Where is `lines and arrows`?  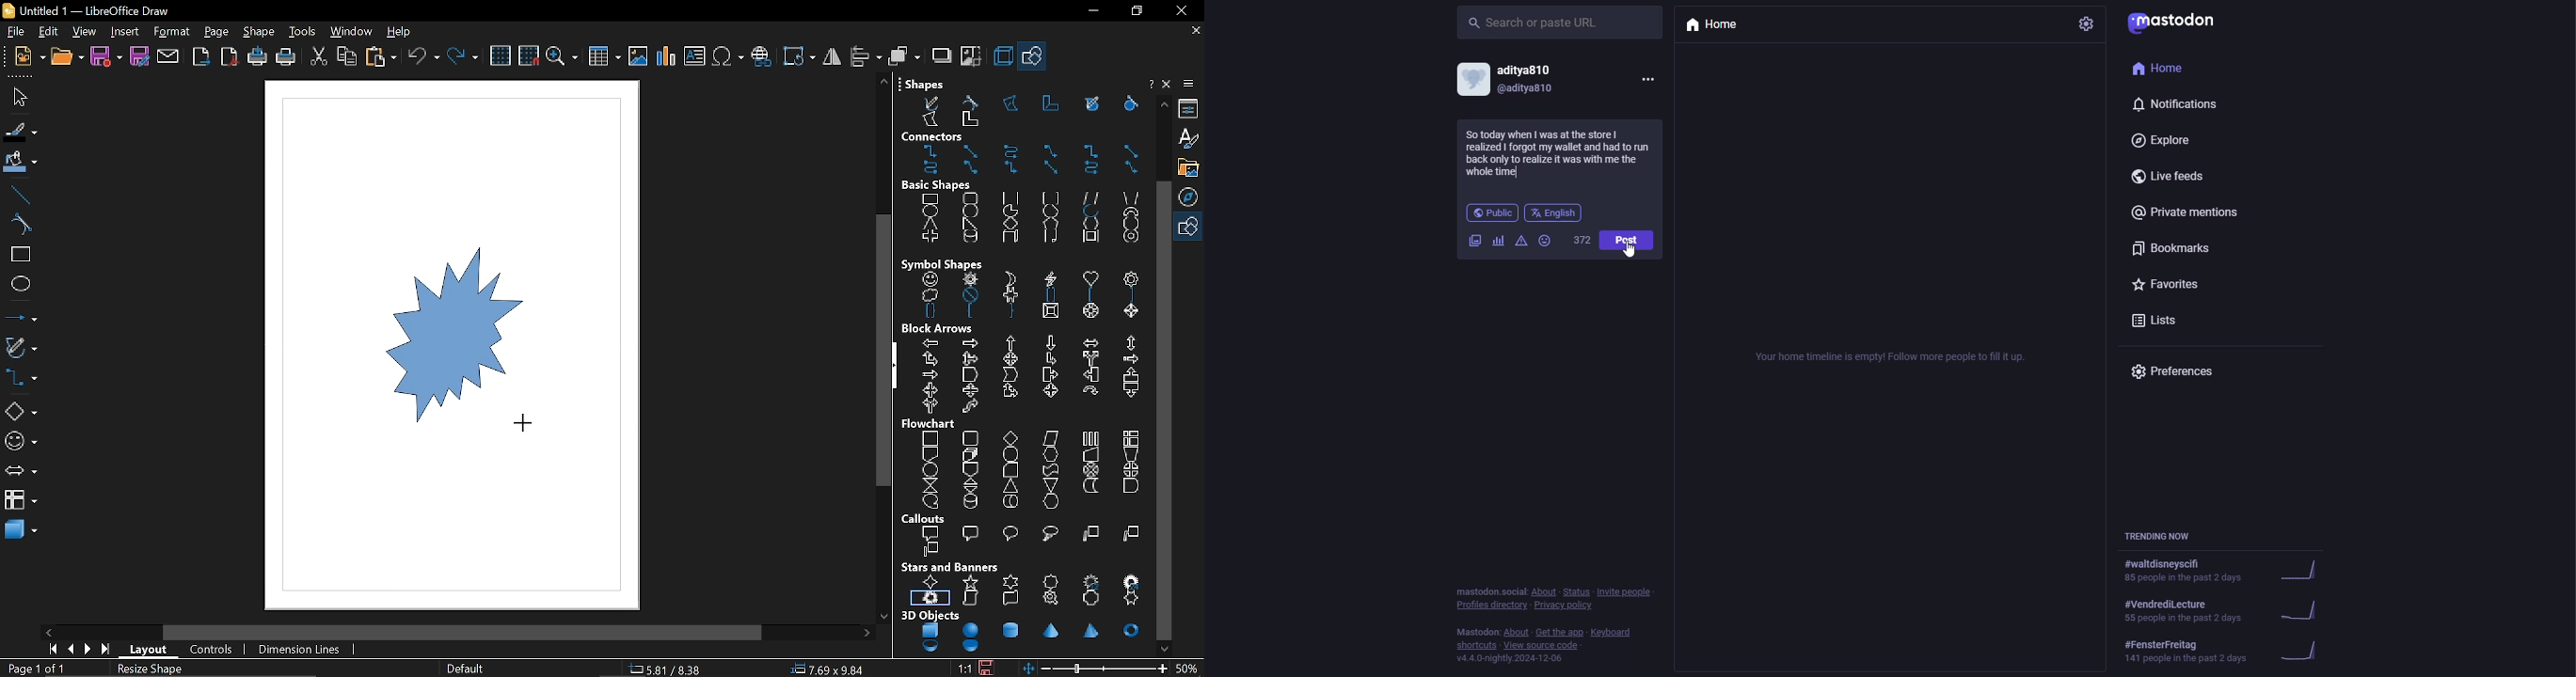 lines and arrows is located at coordinates (21, 315).